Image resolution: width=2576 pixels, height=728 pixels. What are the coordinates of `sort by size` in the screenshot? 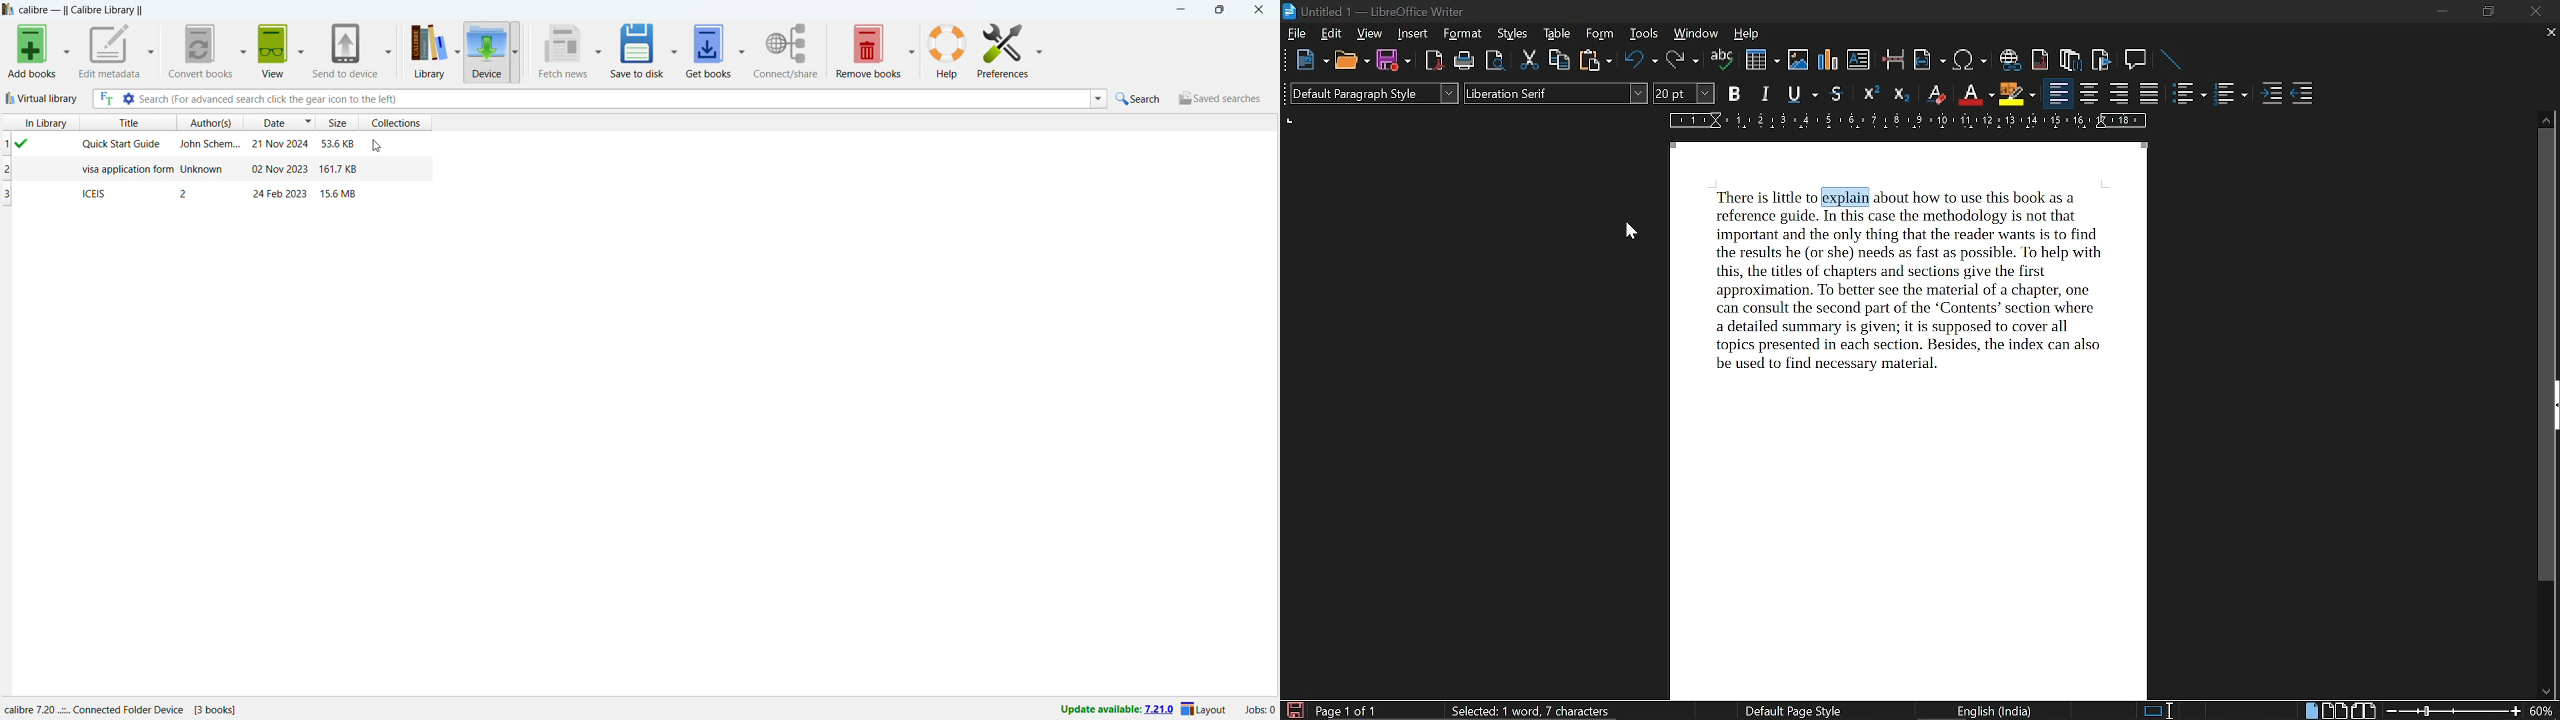 It's located at (339, 122).